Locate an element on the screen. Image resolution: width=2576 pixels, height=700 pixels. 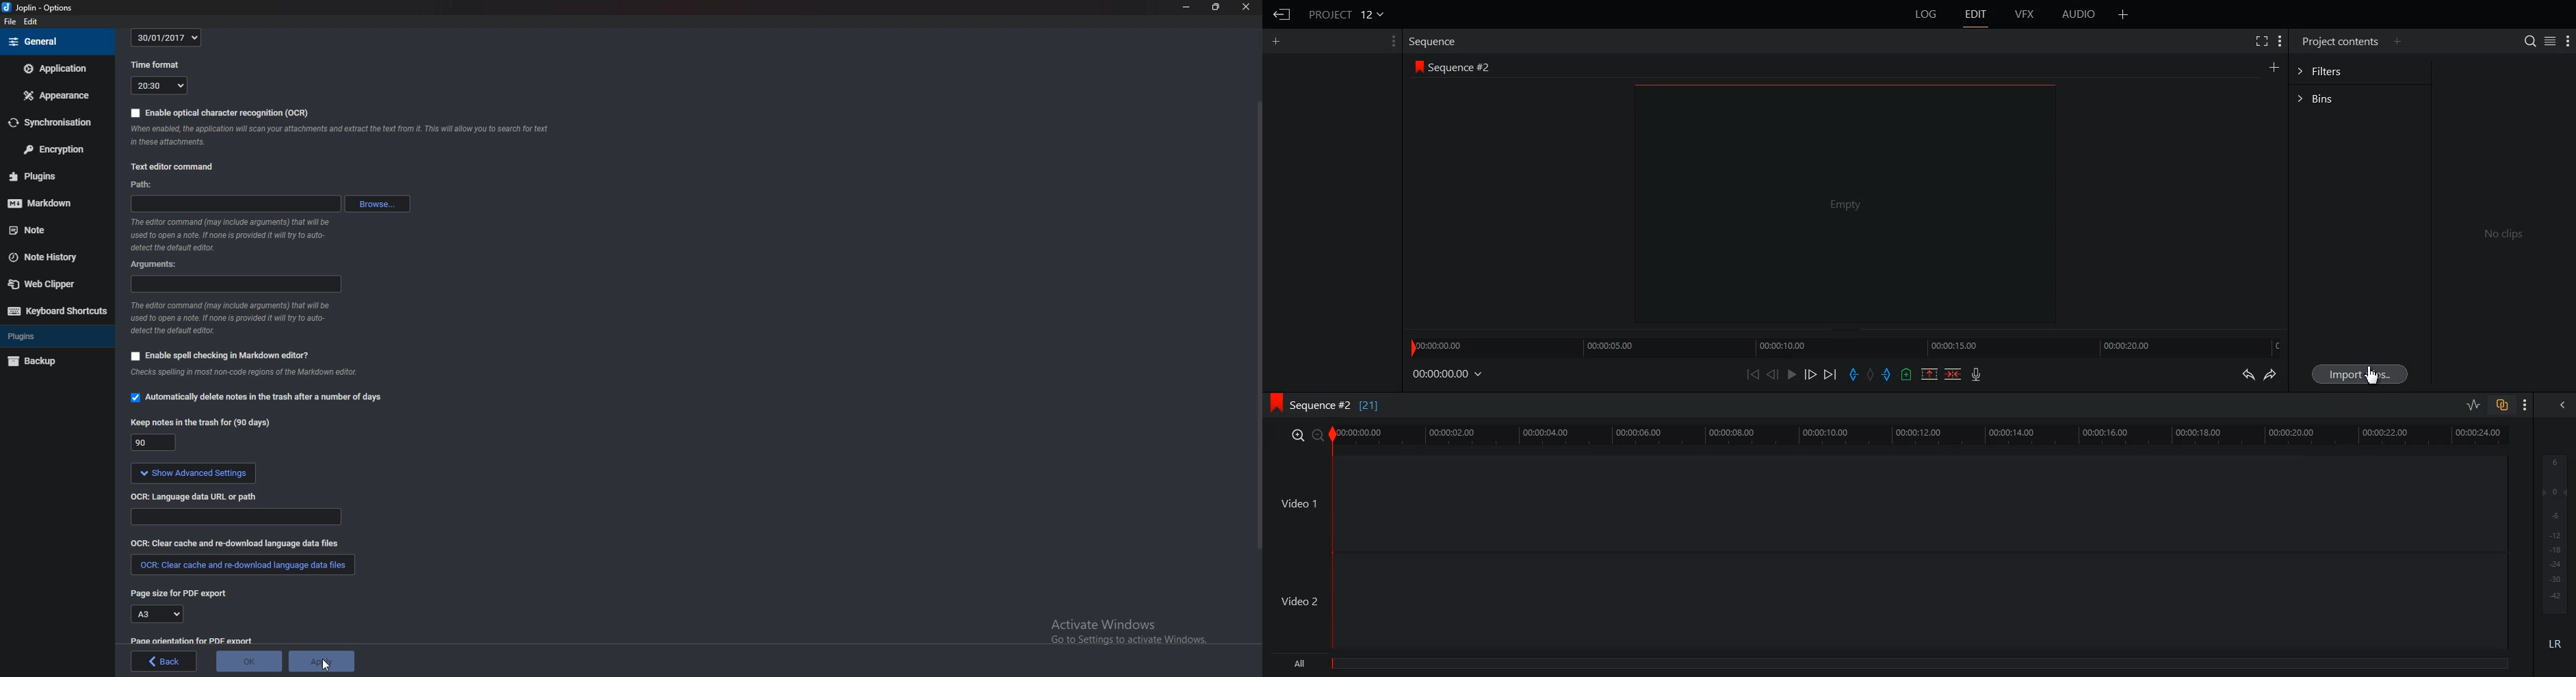
Minimize is located at coordinates (1188, 8).